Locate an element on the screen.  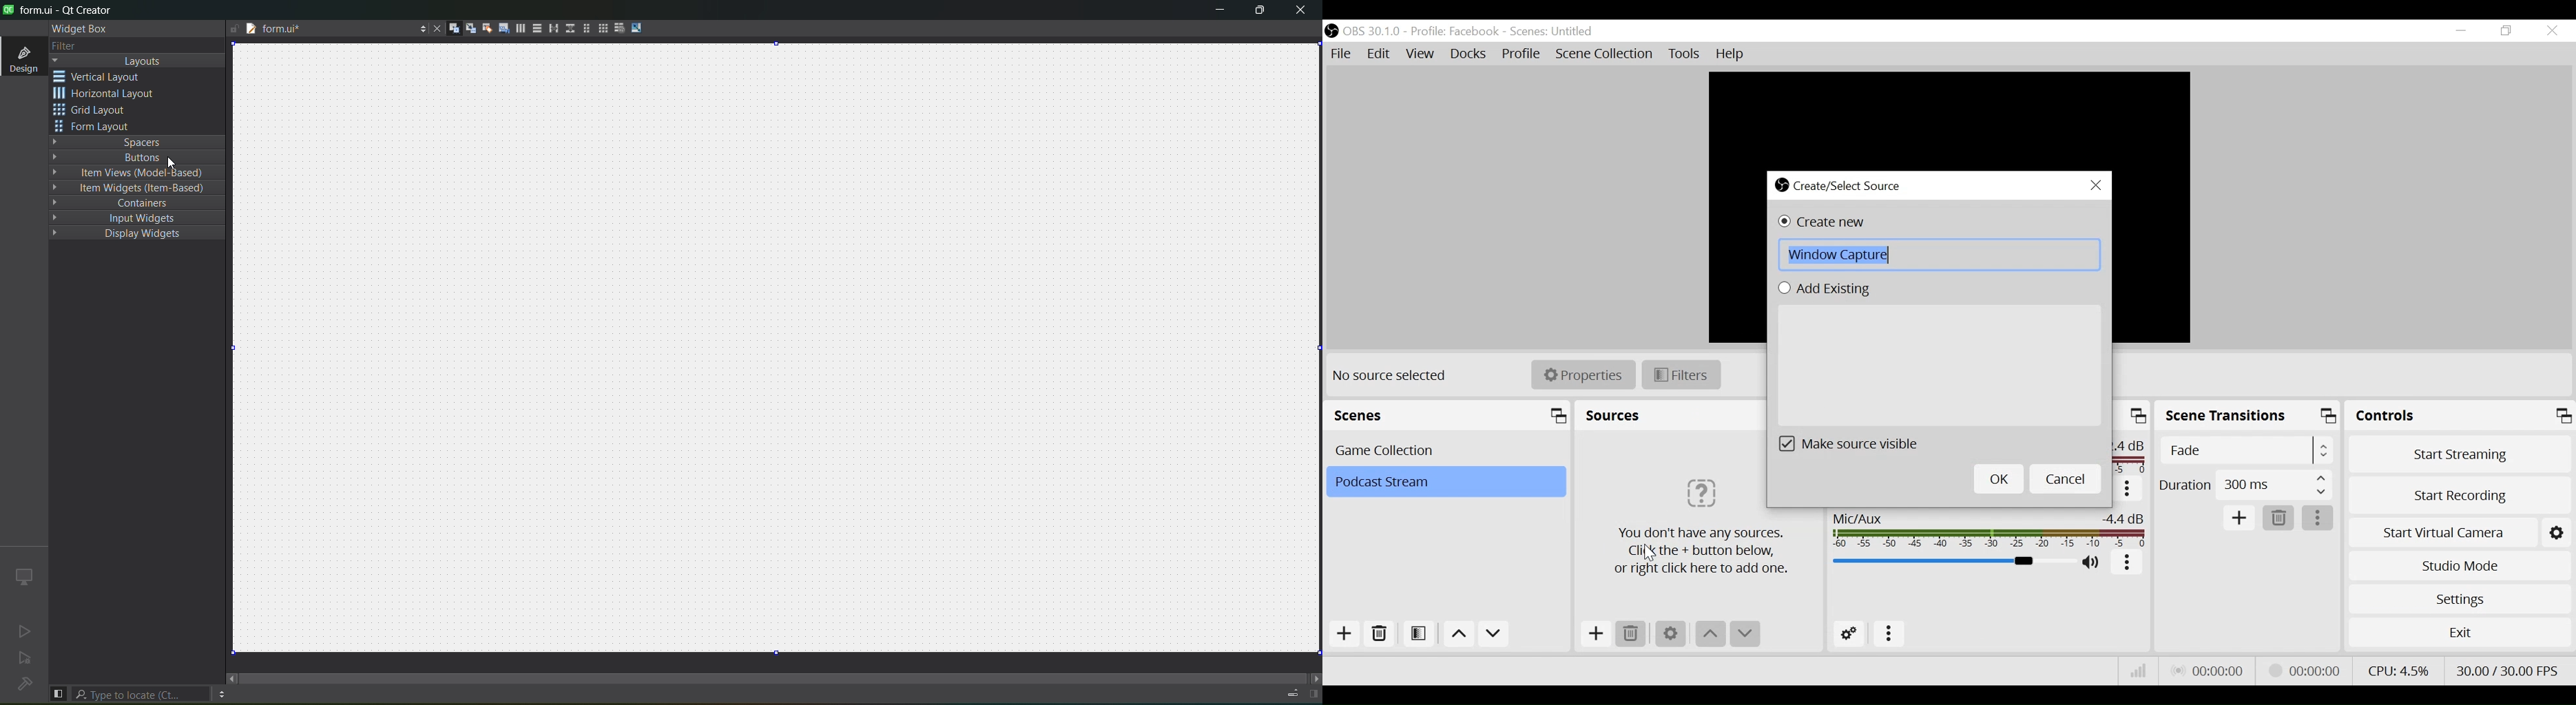
More is located at coordinates (2126, 488).